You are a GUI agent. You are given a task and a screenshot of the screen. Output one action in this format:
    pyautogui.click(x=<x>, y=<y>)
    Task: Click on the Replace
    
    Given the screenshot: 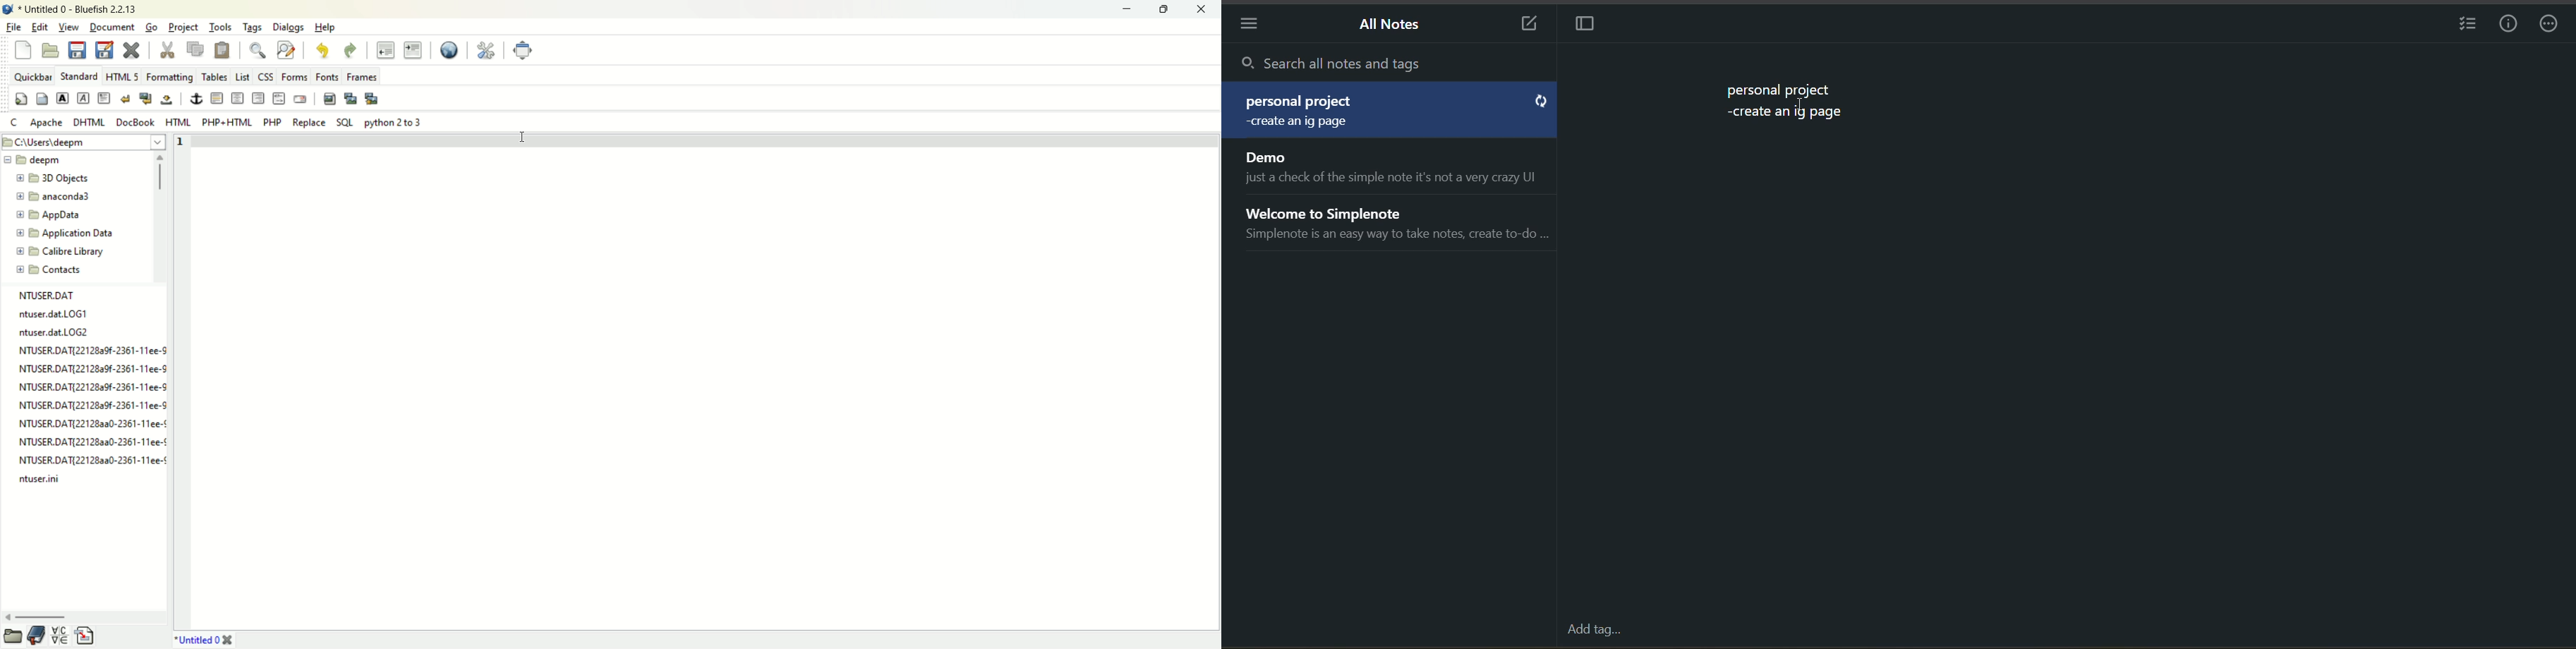 What is the action you would take?
    pyautogui.click(x=309, y=123)
    